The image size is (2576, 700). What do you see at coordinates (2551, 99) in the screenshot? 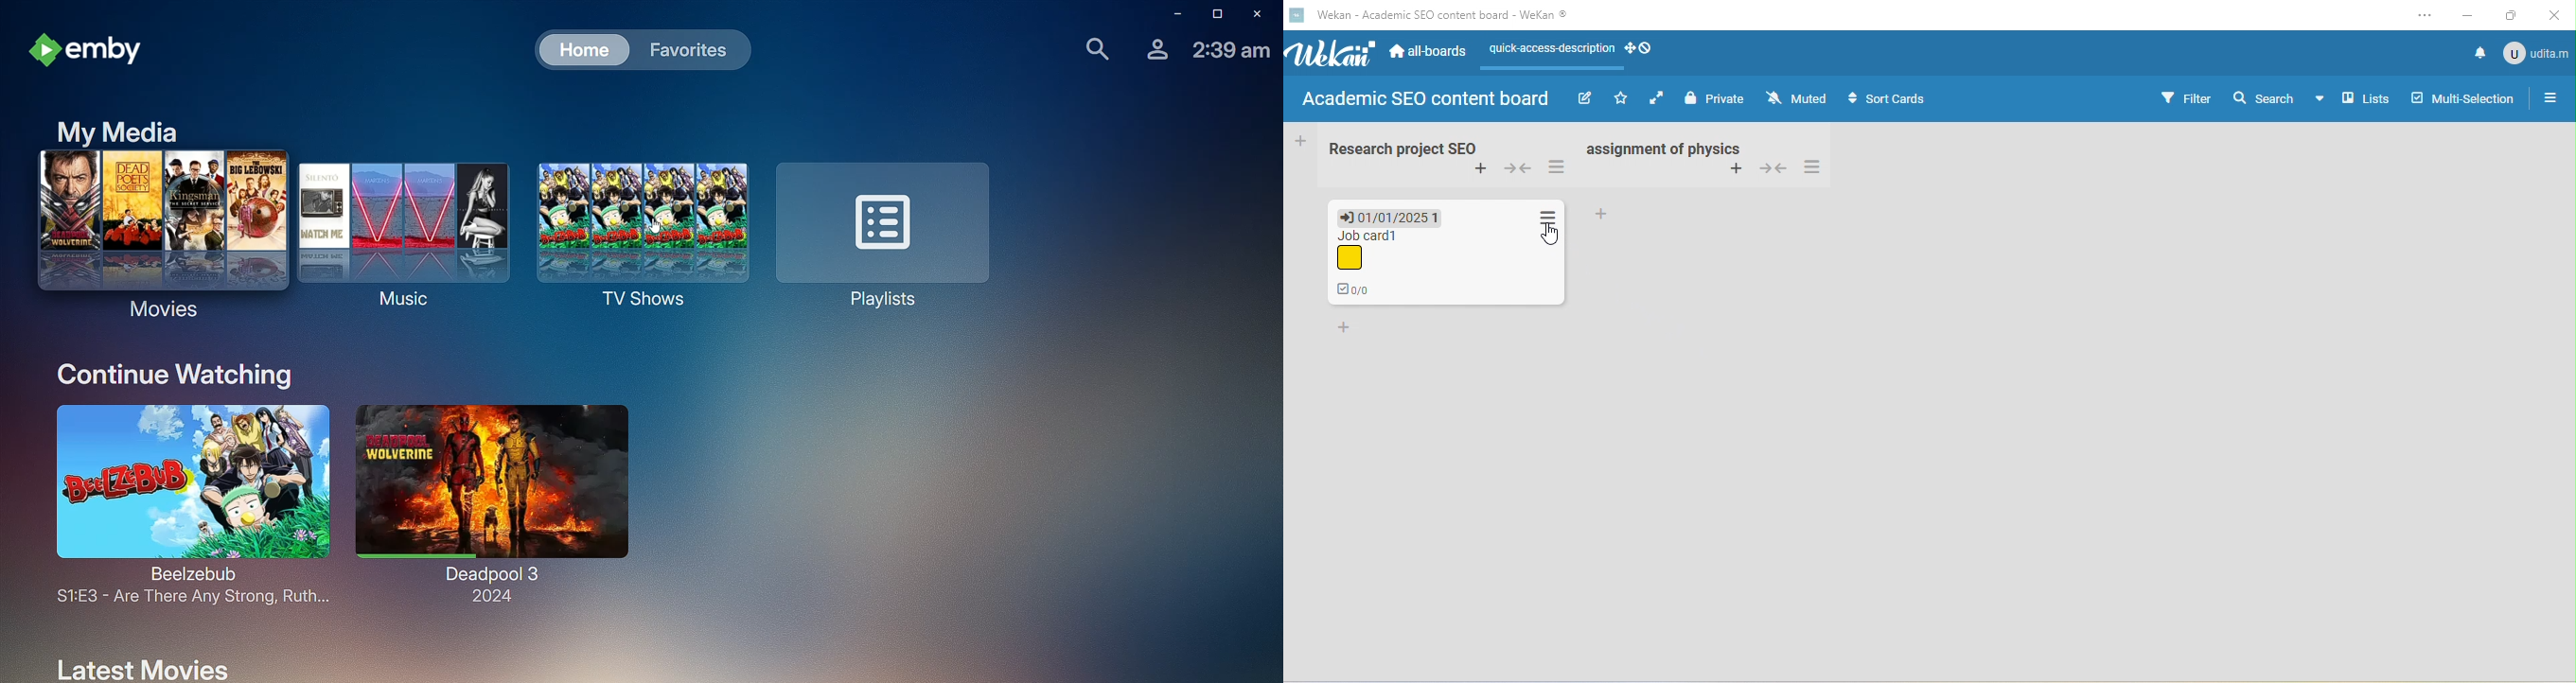
I see `open sidebar` at bounding box center [2551, 99].